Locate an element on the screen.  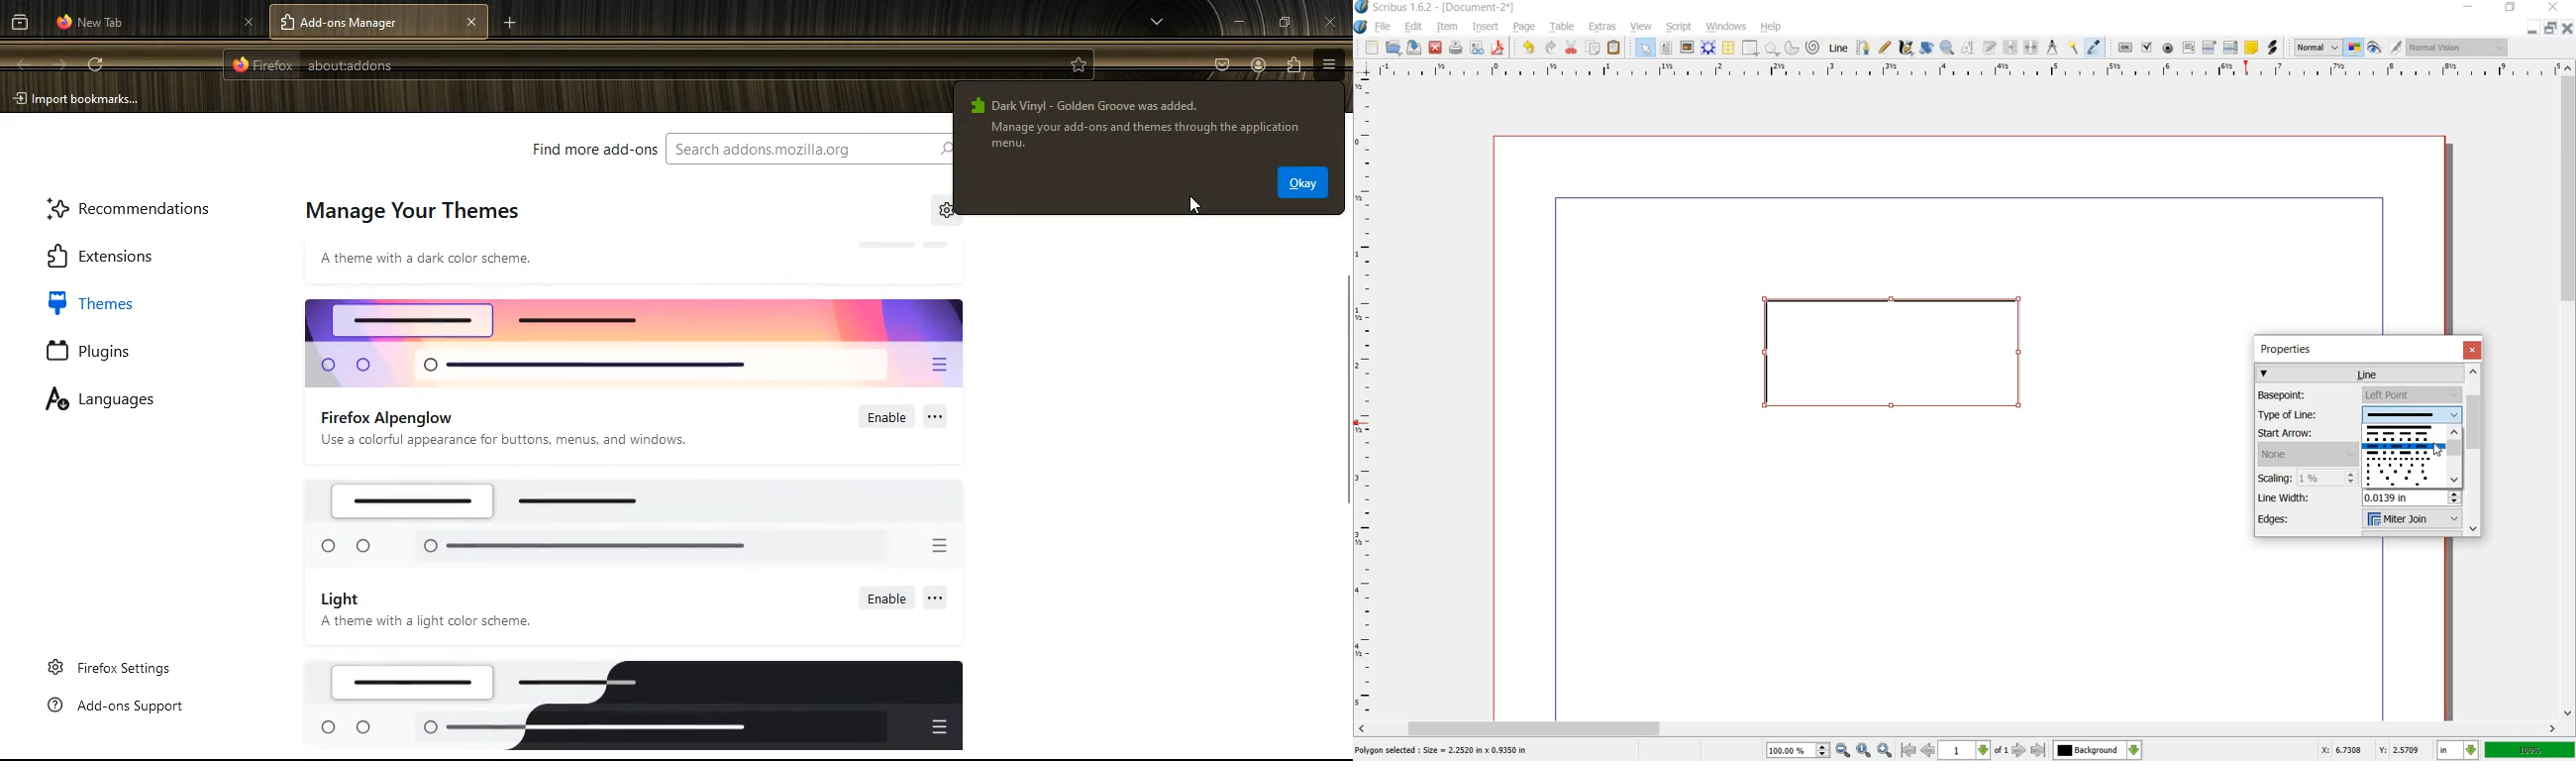
scrollbar is located at coordinates (2476, 450).